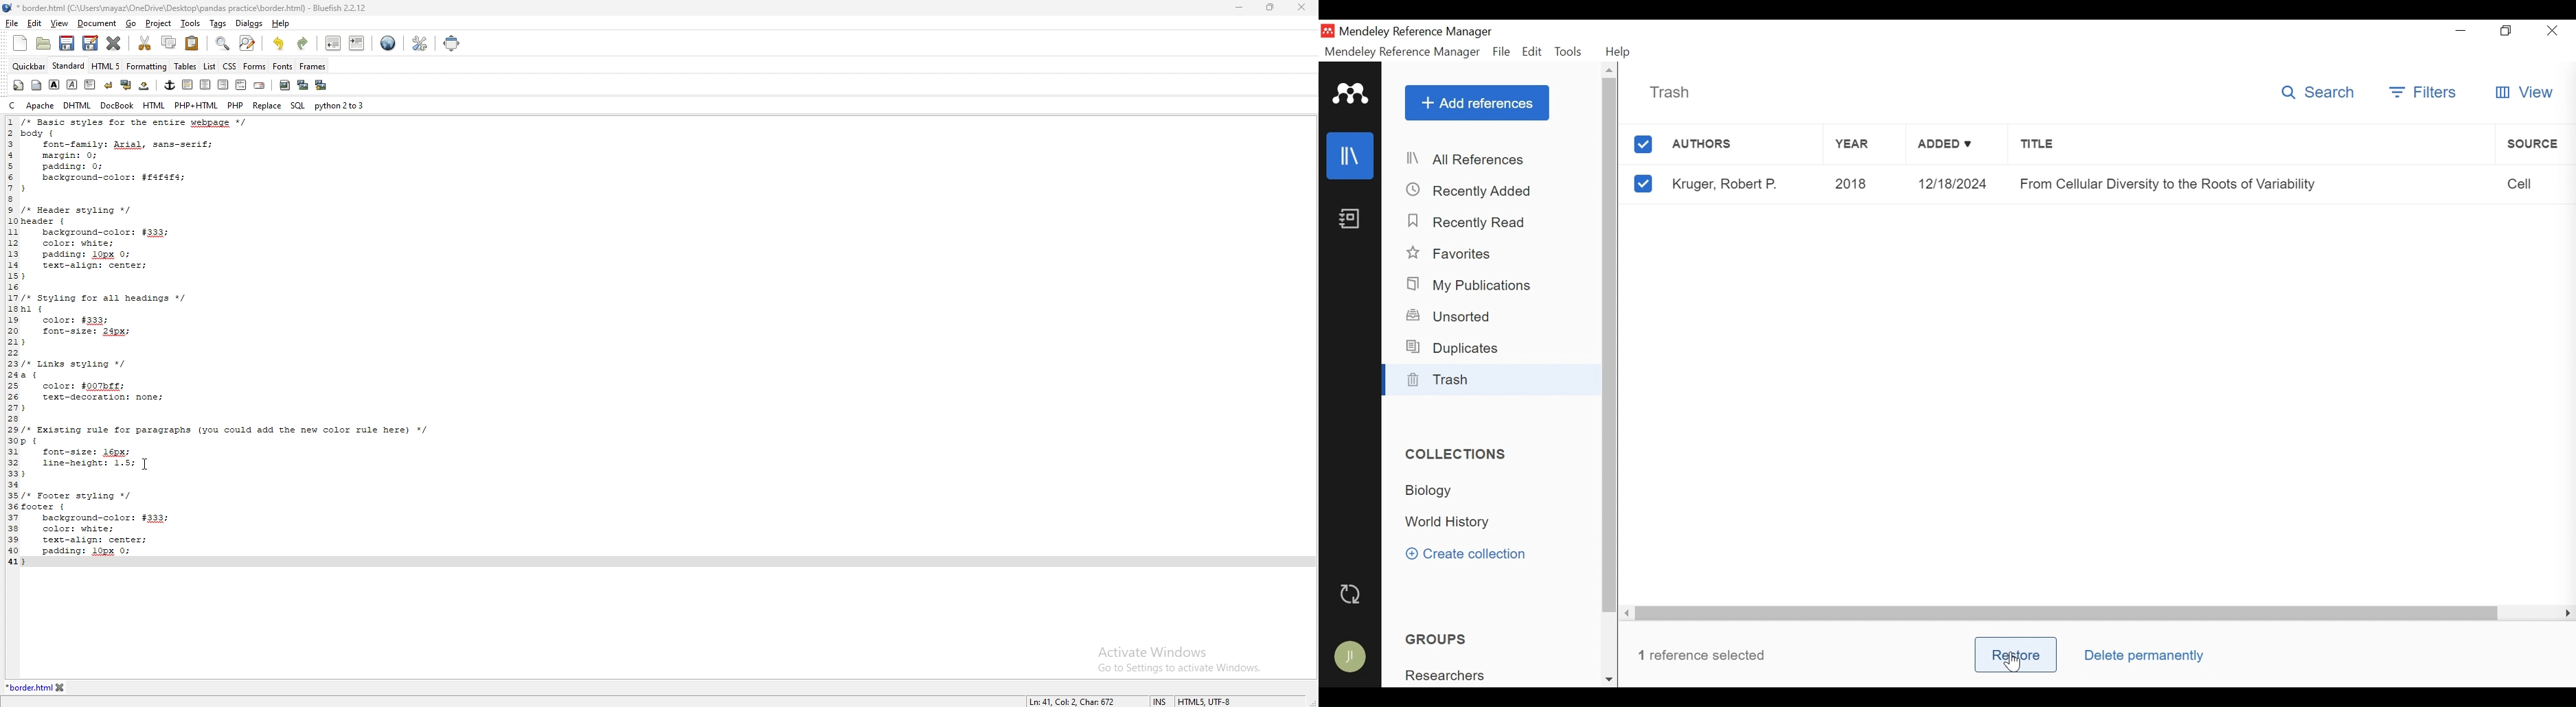  Describe the element at coordinates (80, 687) in the screenshot. I see `close tab` at that location.